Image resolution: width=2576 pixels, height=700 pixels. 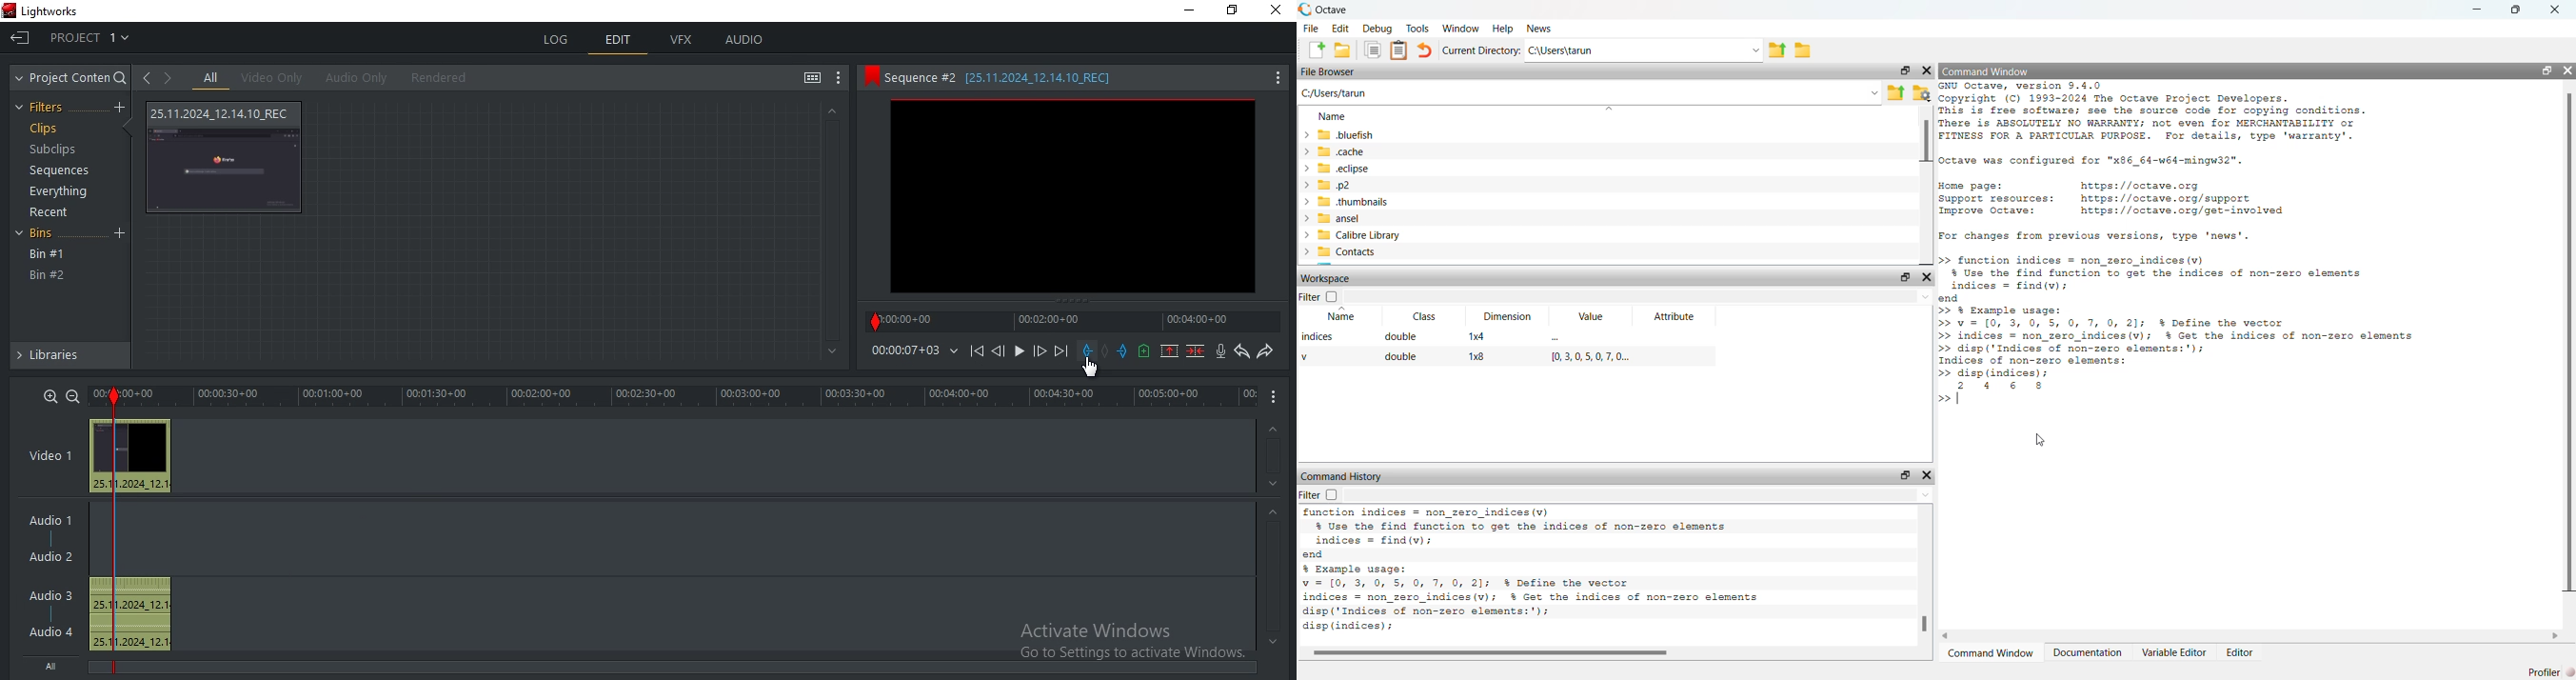 What do you see at coordinates (1584, 358) in the screenshot?
I see `0,3,0,5,0,7,0...` at bounding box center [1584, 358].